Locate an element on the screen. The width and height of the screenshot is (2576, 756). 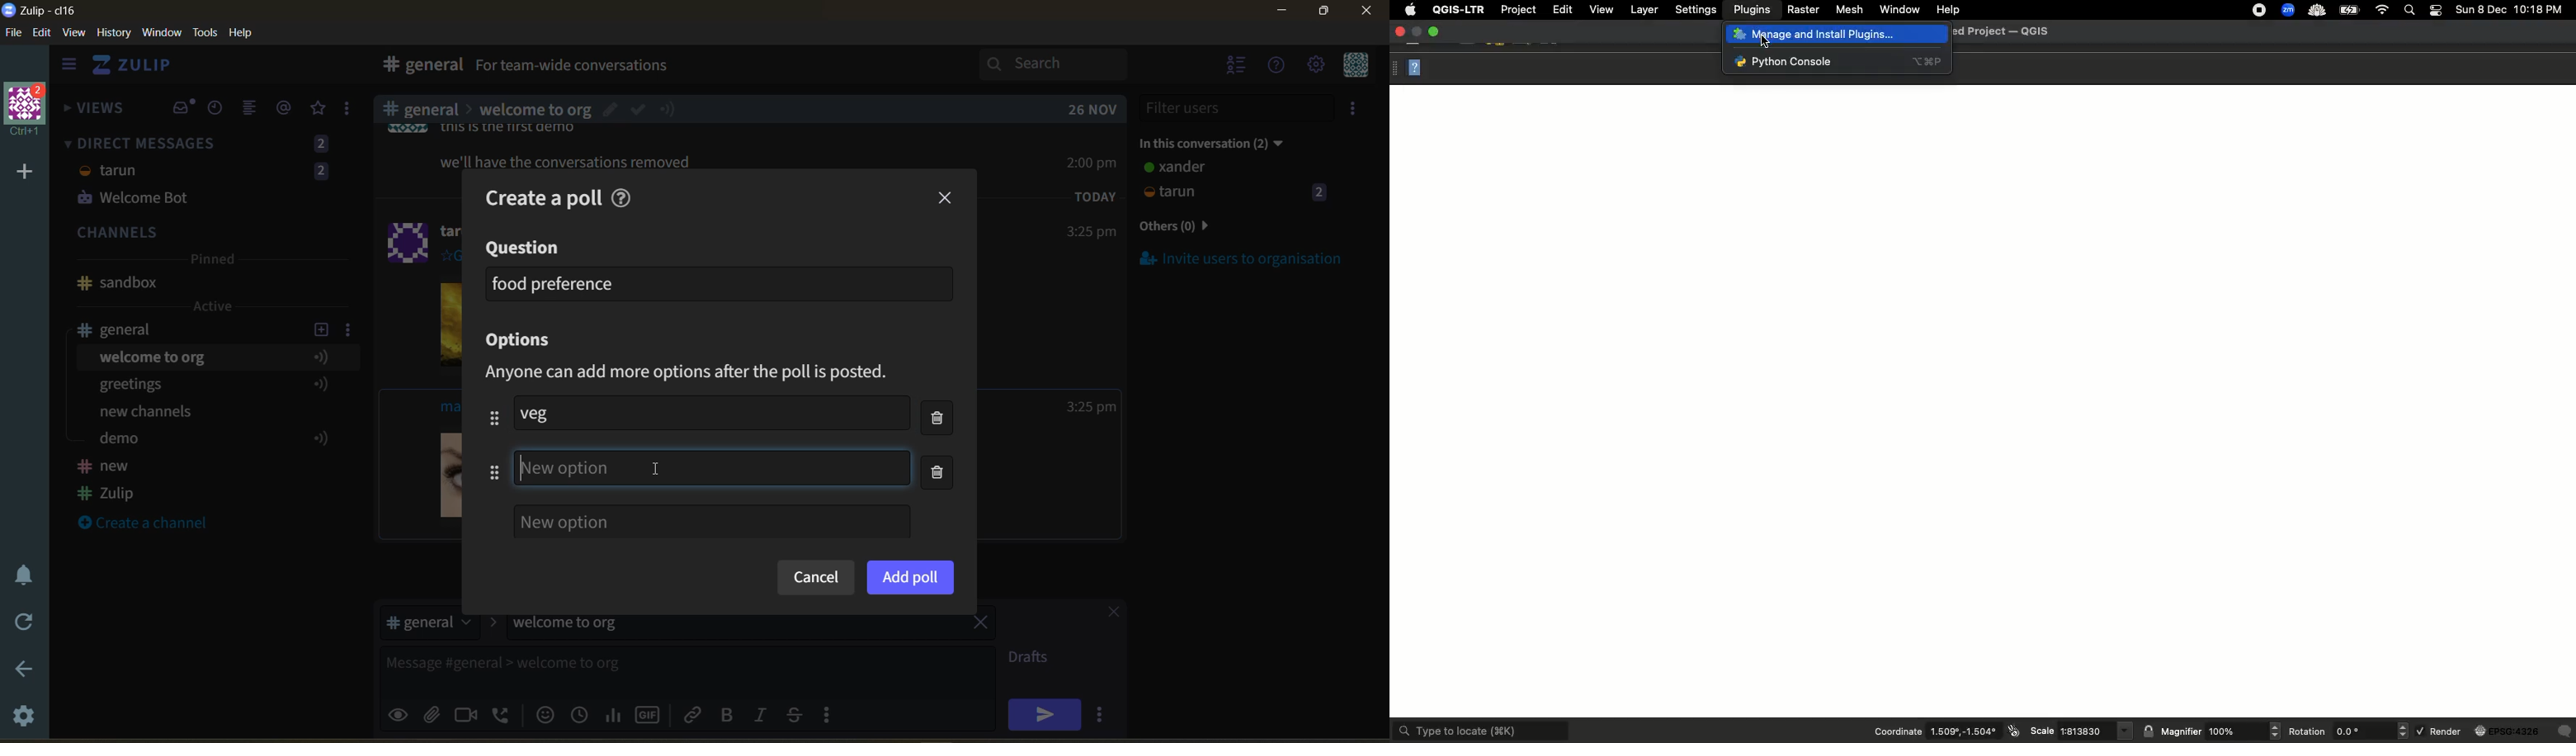
create a channel is located at coordinates (151, 524).